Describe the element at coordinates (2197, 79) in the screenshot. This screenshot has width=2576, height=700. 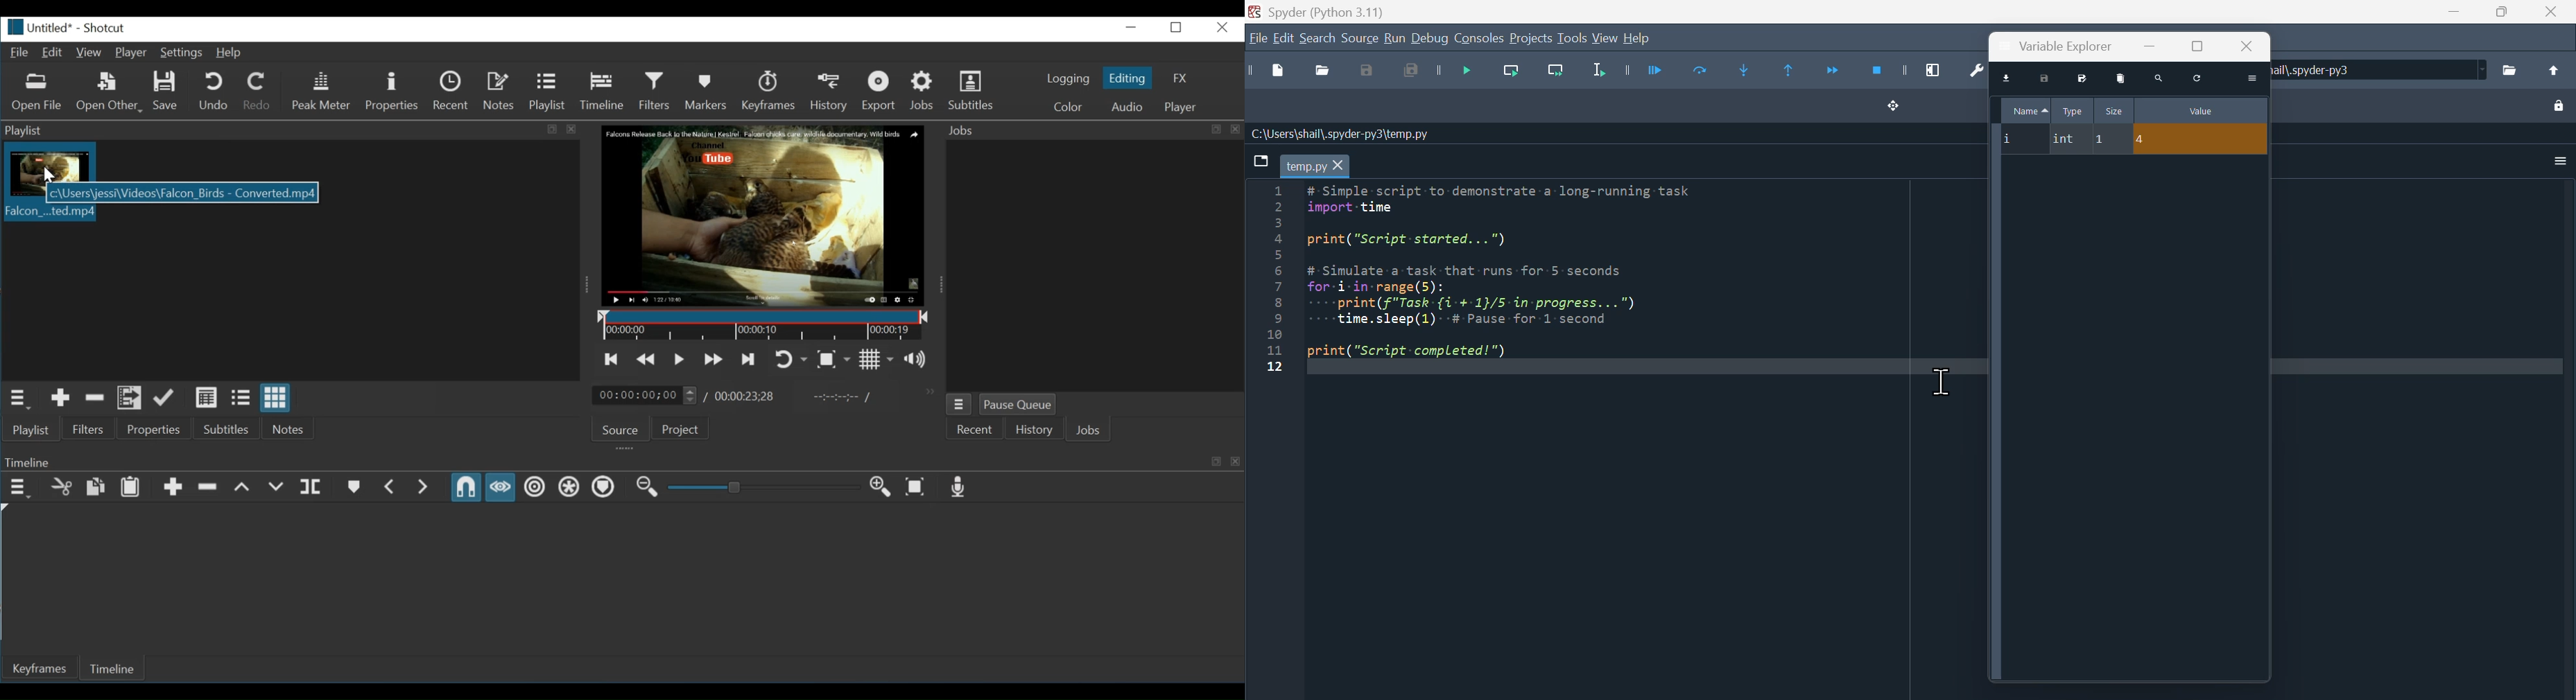
I see `refresh variables` at that location.